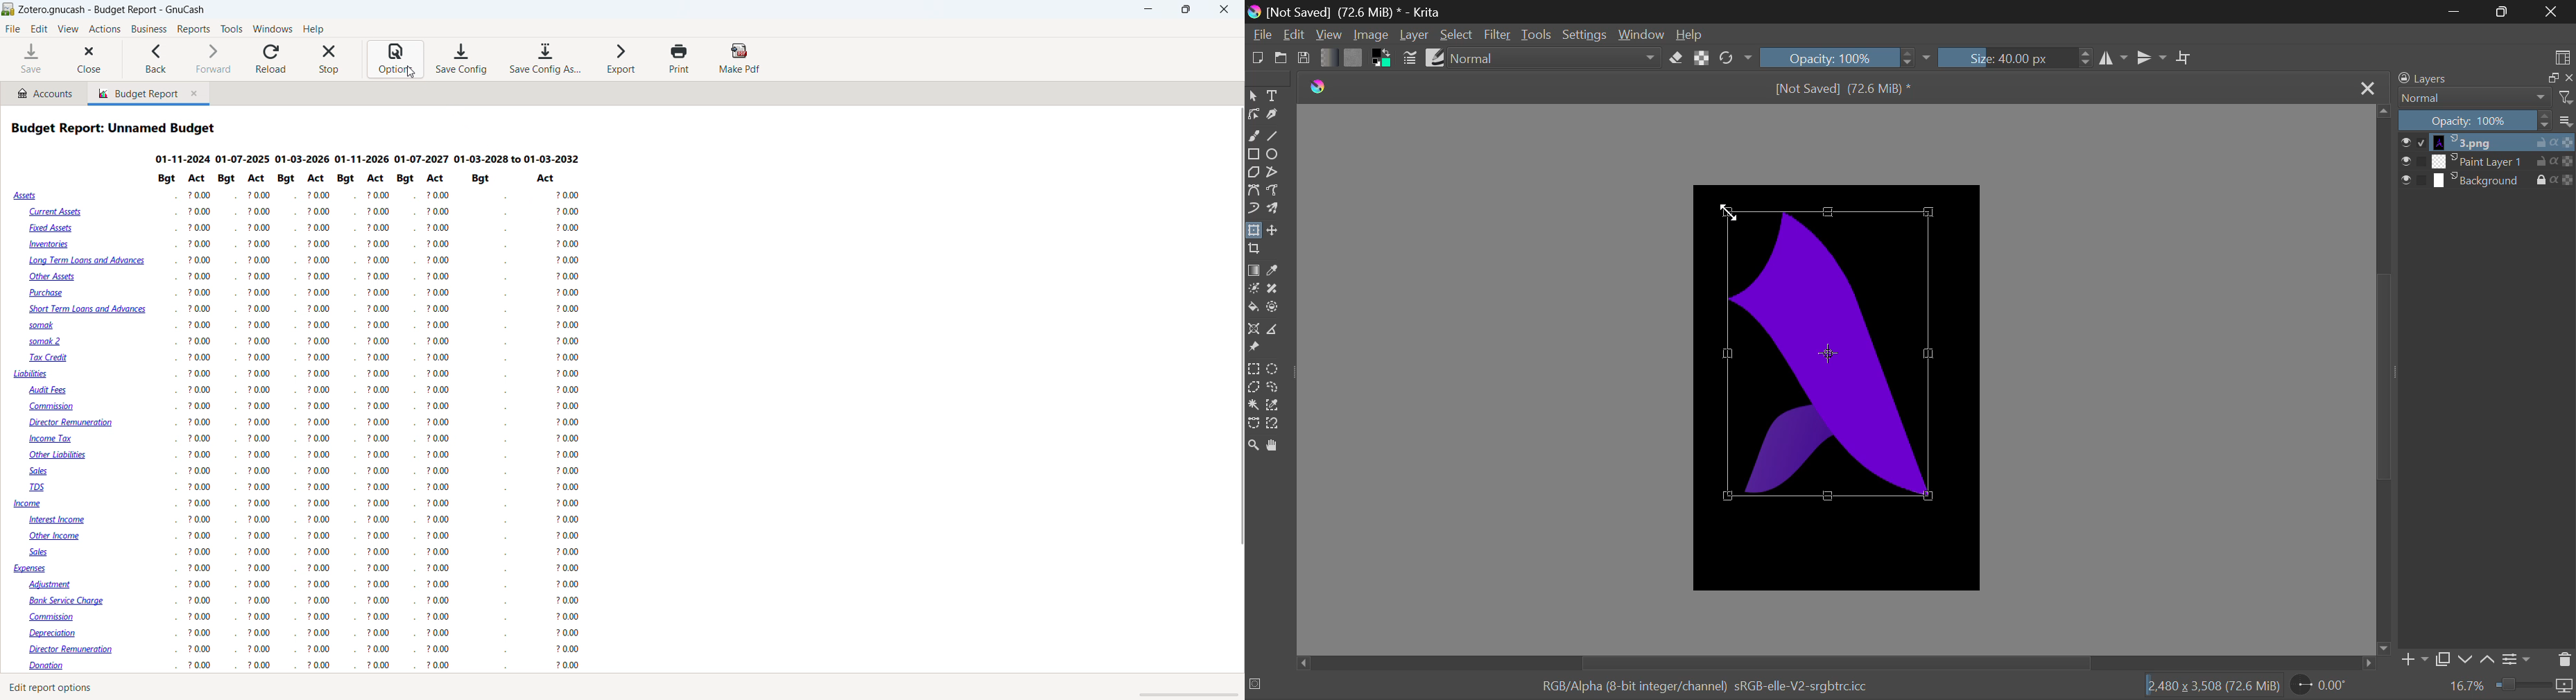  Describe the element at coordinates (2414, 143) in the screenshot. I see `checkbox` at that location.